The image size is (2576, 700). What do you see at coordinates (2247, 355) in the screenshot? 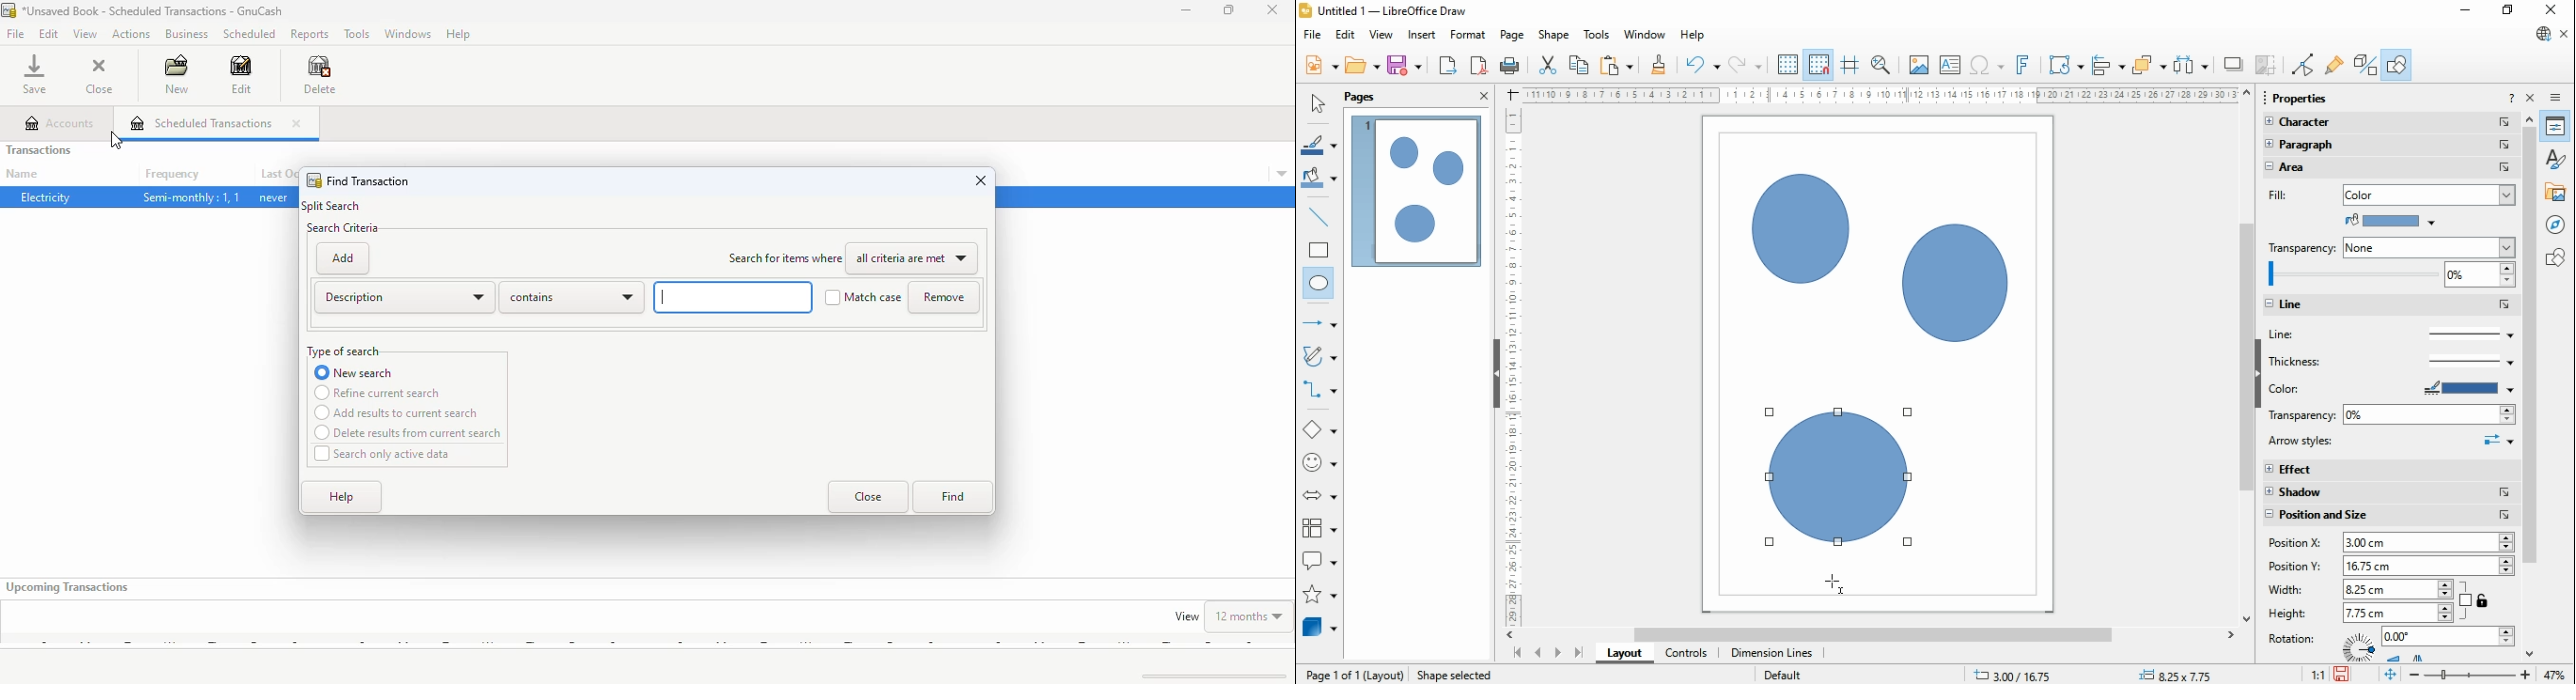
I see `scroll bar` at bounding box center [2247, 355].